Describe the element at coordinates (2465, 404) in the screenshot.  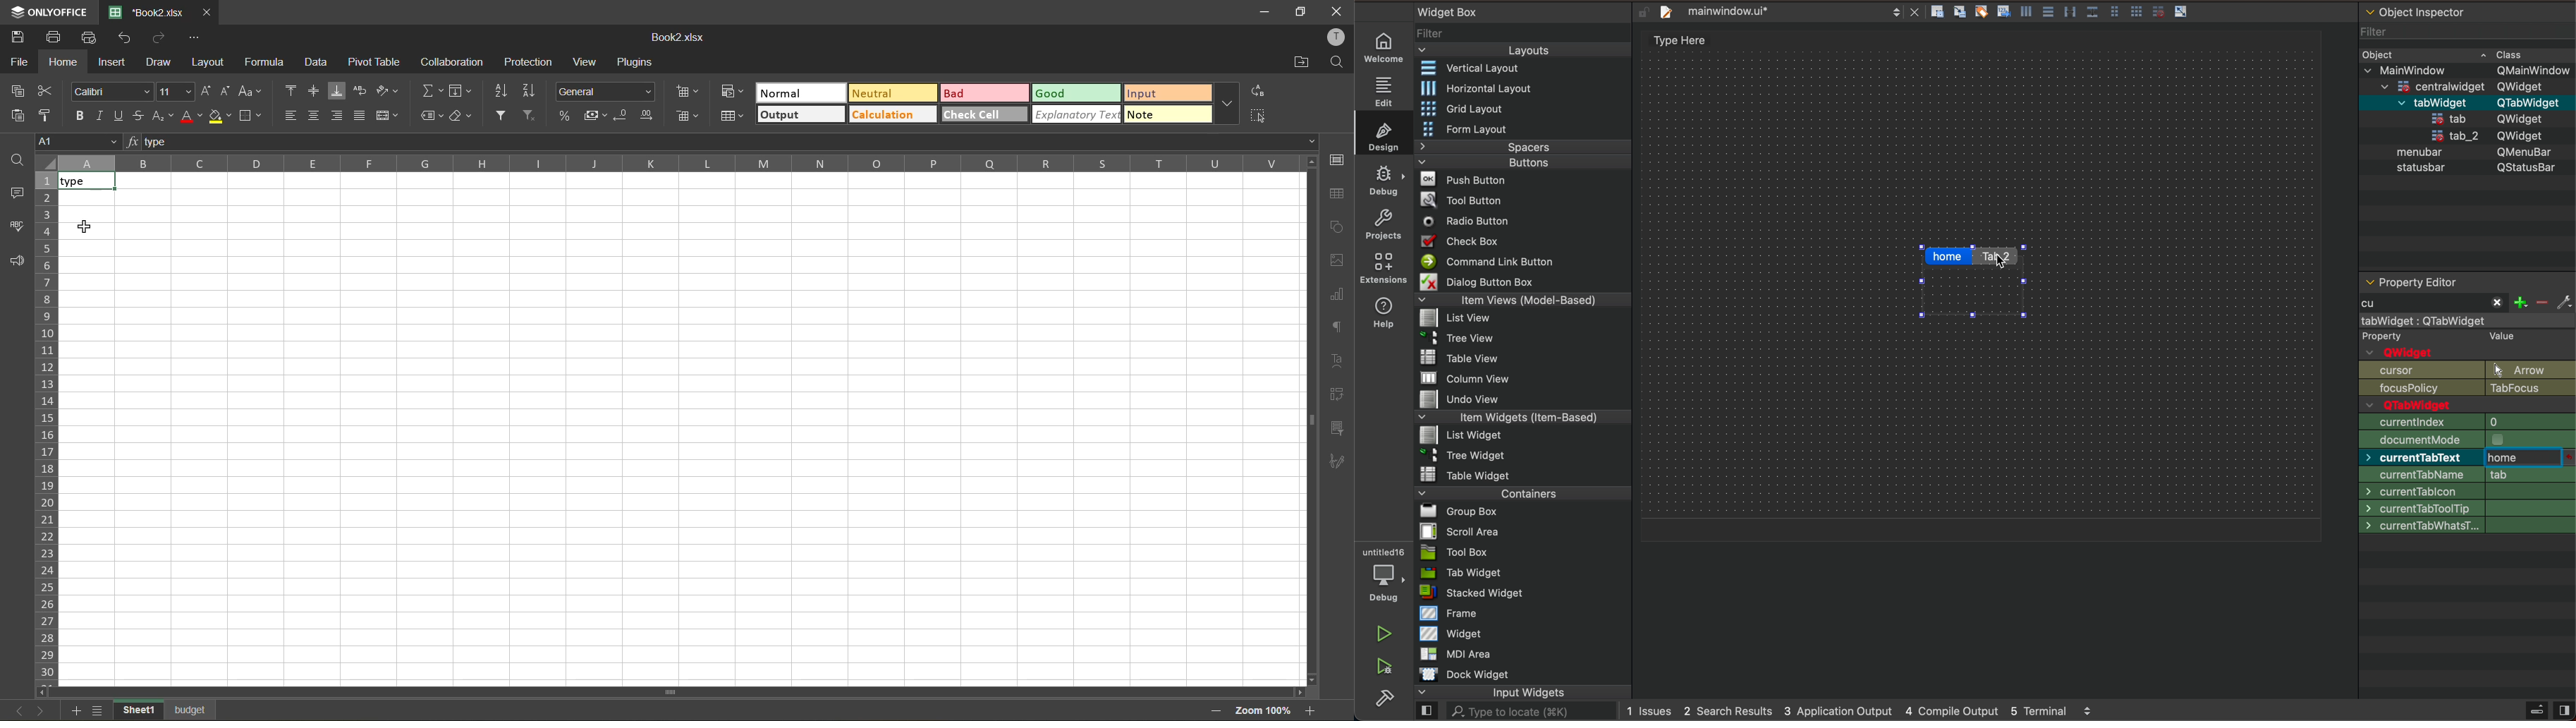
I see `enabled` at that location.